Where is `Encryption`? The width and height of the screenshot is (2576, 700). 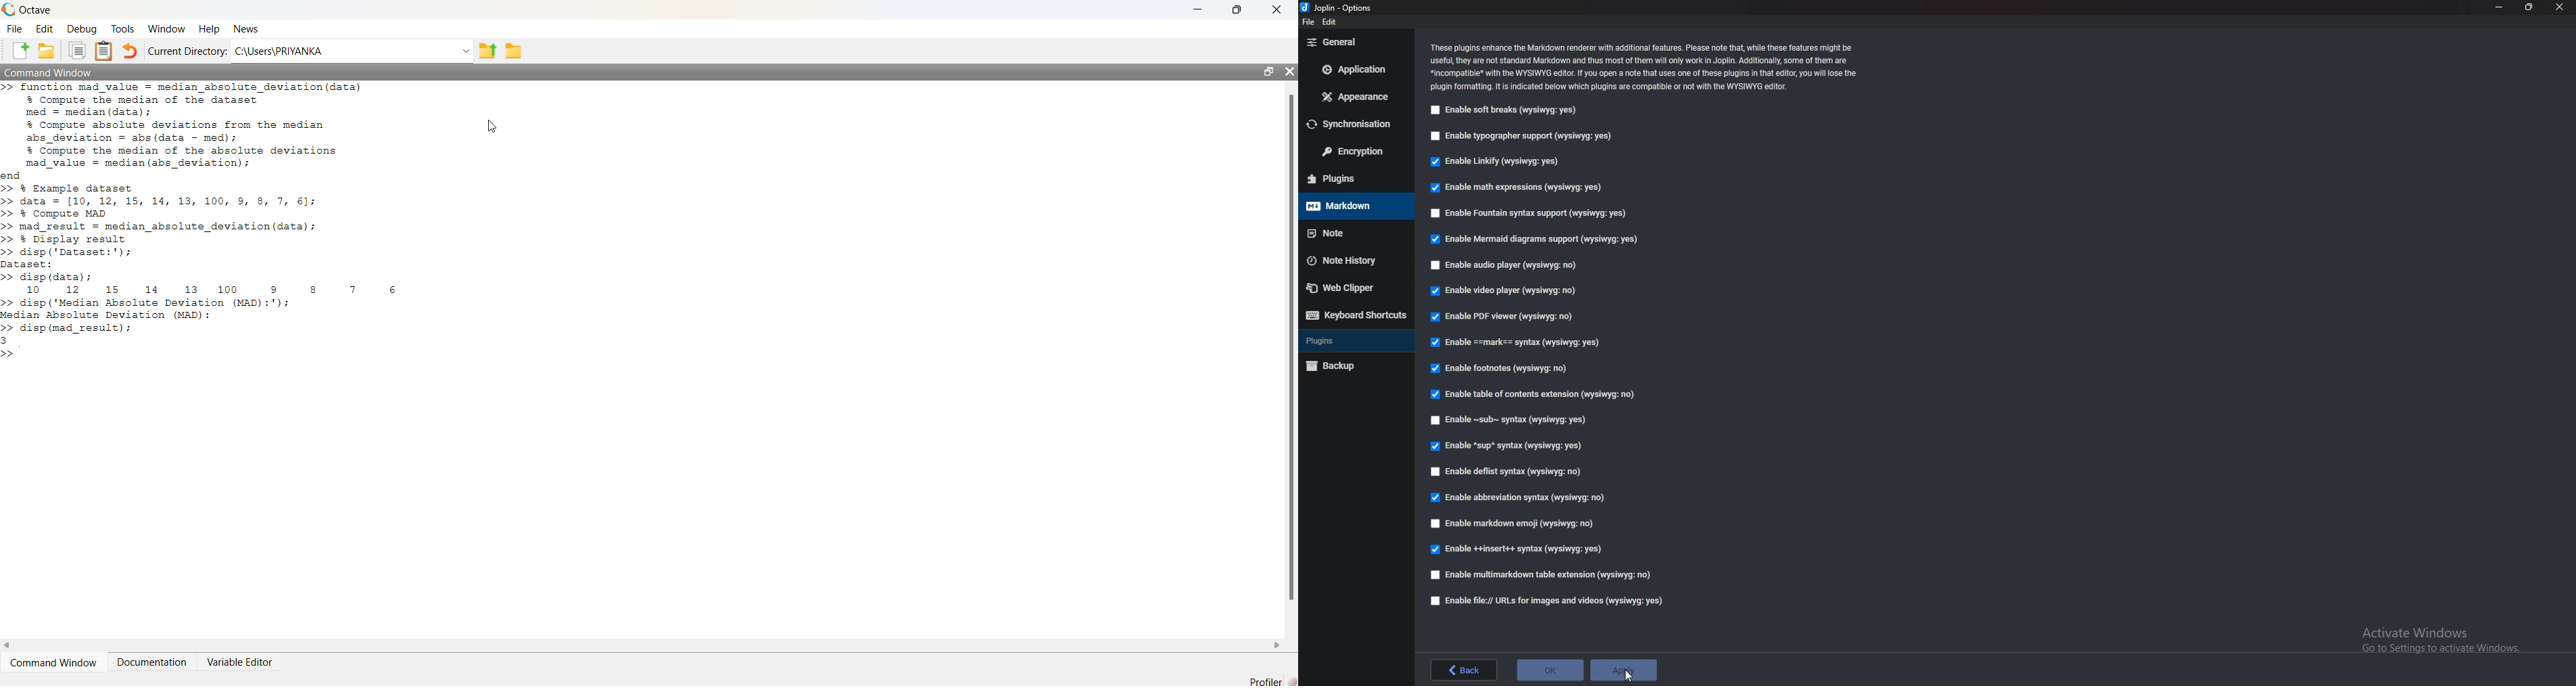
Encryption is located at coordinates (1353, 151).